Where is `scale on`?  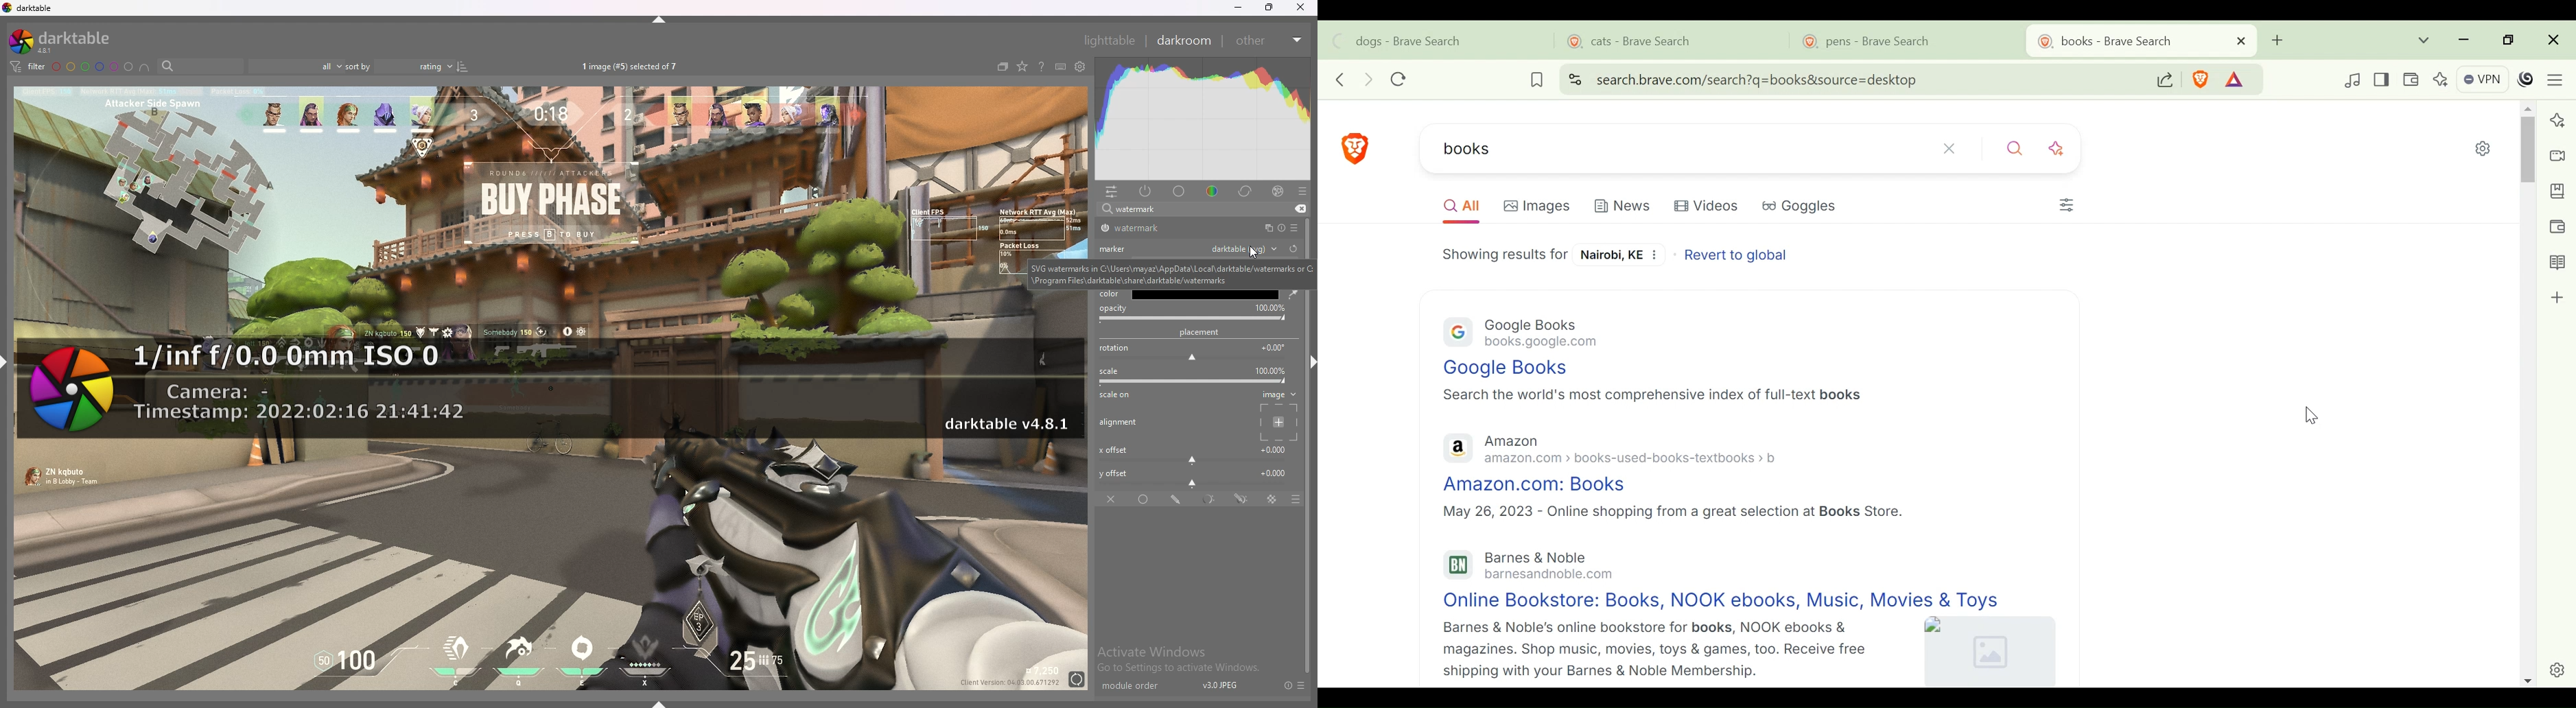 scale on is located at coordinates (1119, 396).